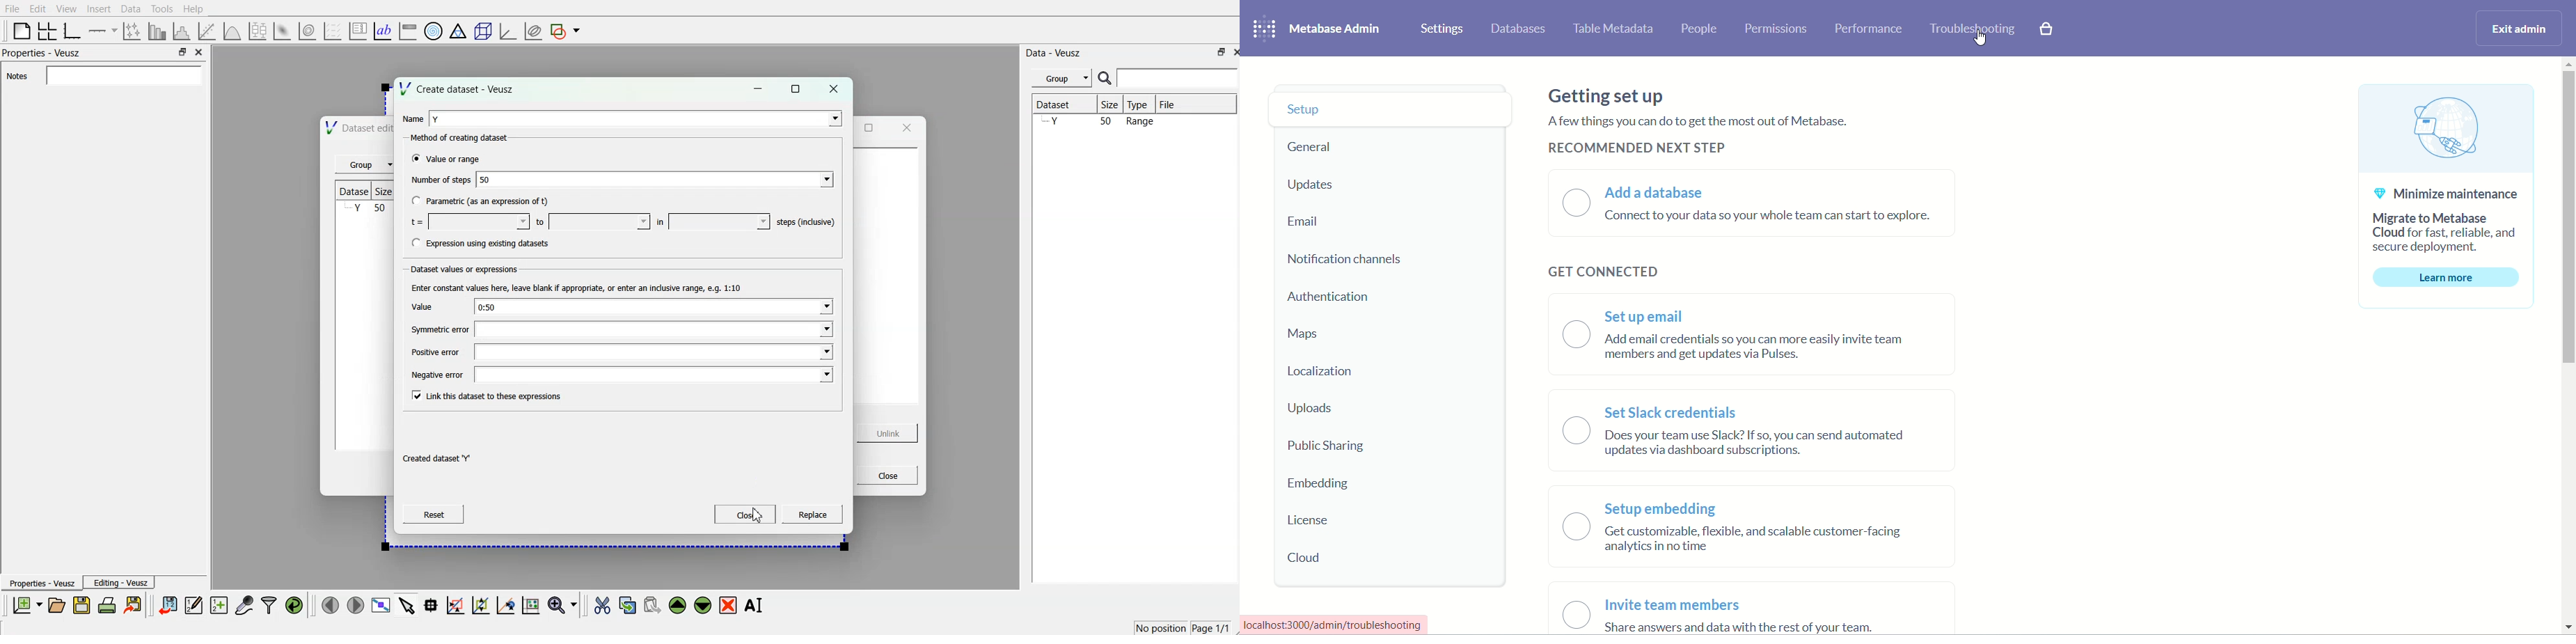  Describe the element at coordinates (354, 191) in the screenshot. I see `Dataset` at that location.